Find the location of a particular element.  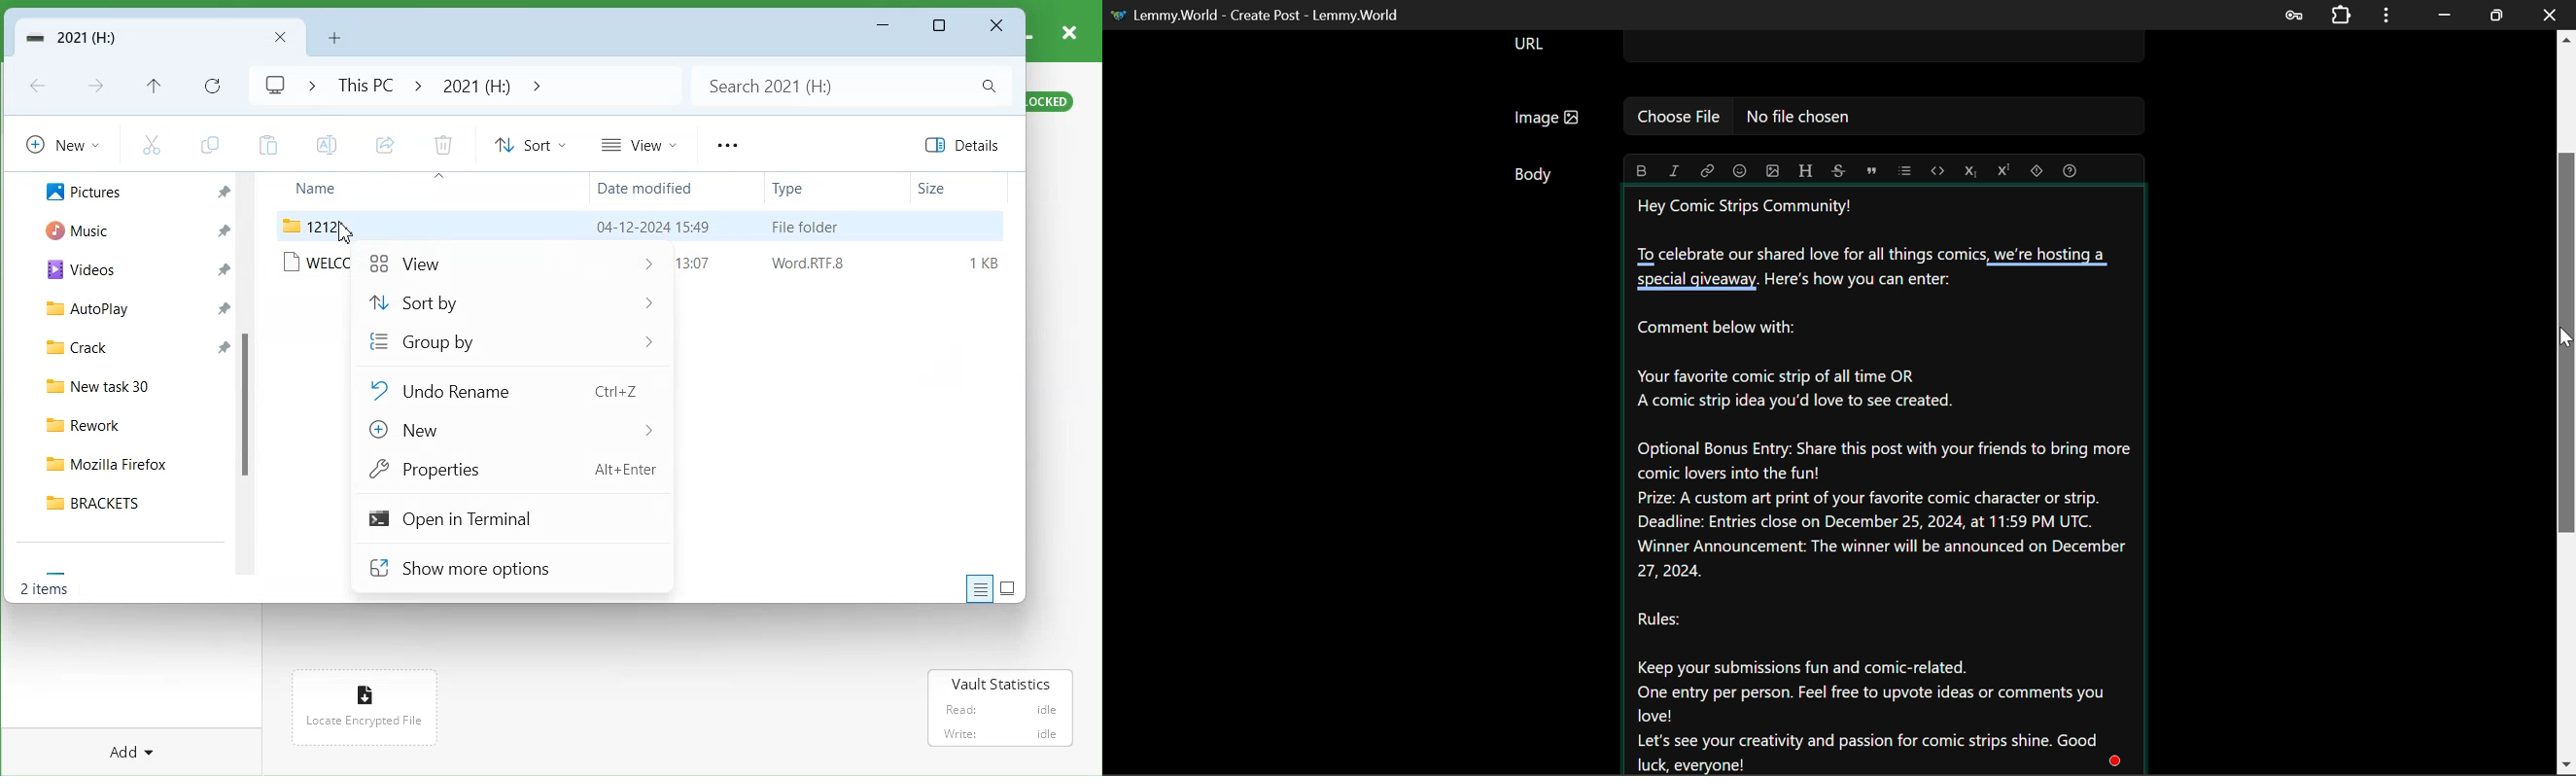

This PC is located at coordinates (362, 85).